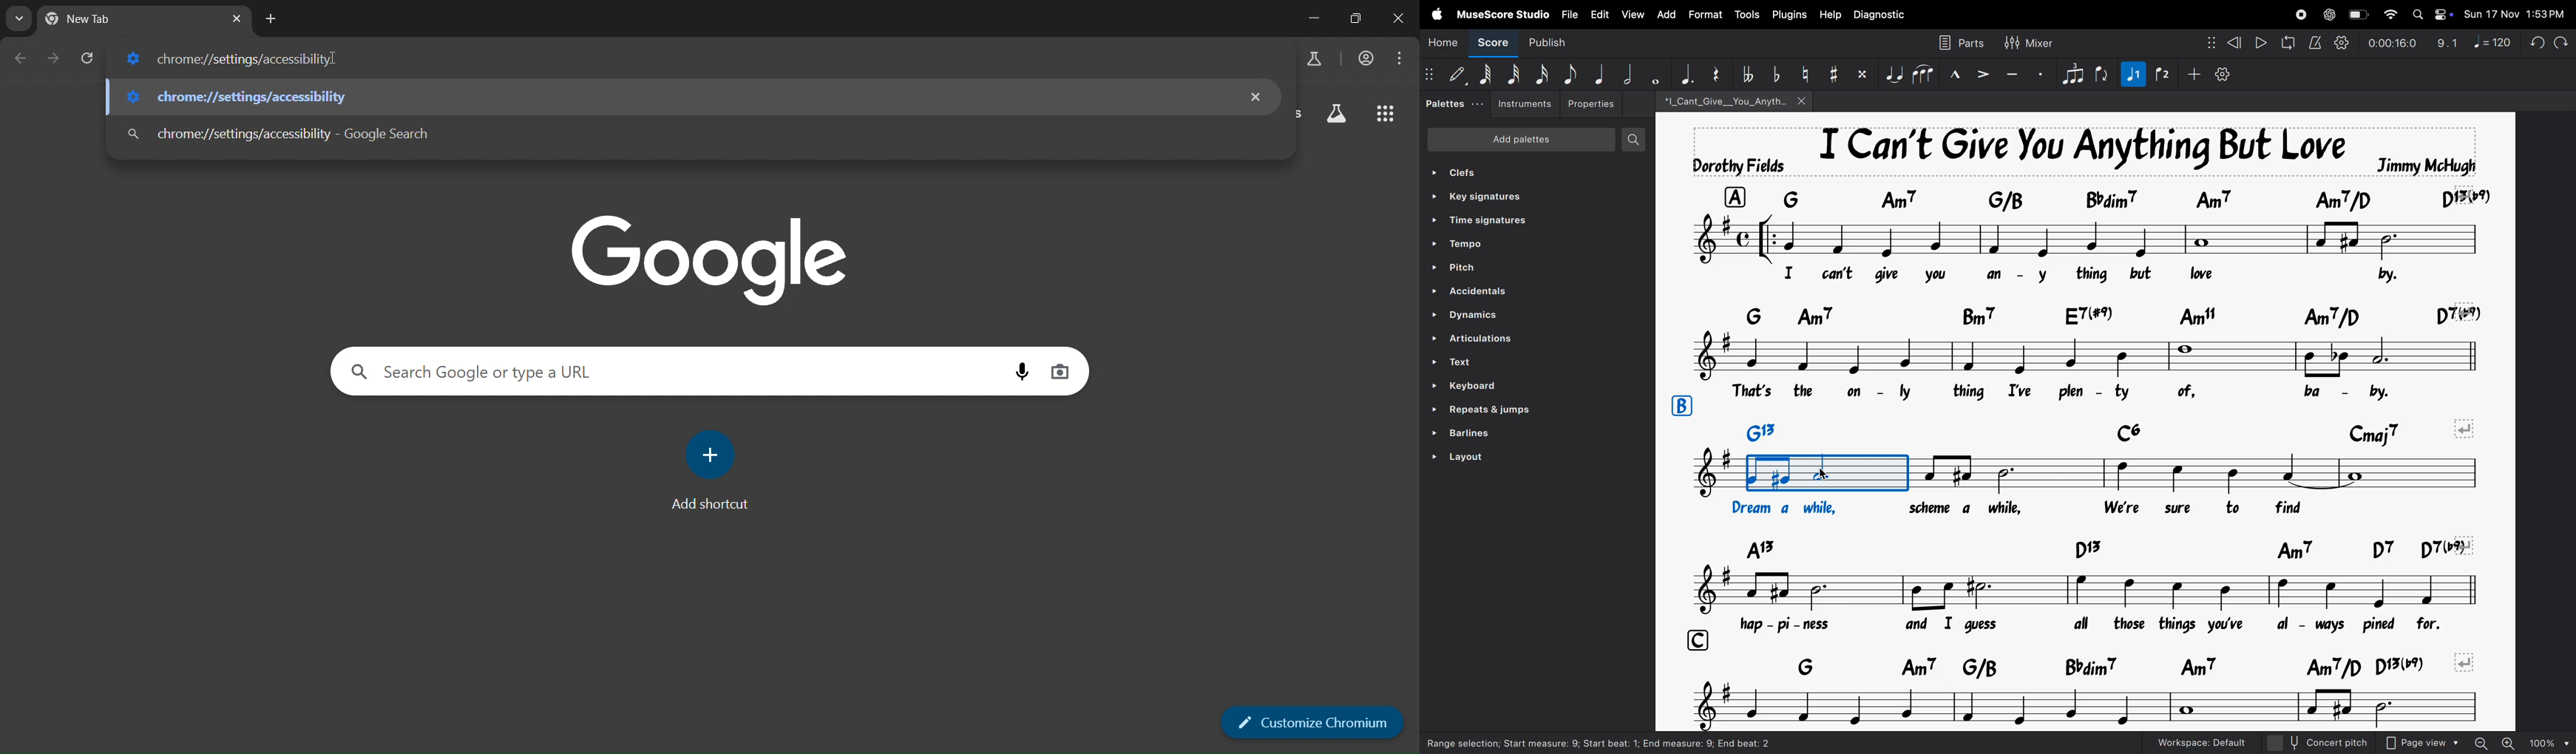 The height and width of the screenshot is (756, 2576). I want to click on search, so click(1635, 138).